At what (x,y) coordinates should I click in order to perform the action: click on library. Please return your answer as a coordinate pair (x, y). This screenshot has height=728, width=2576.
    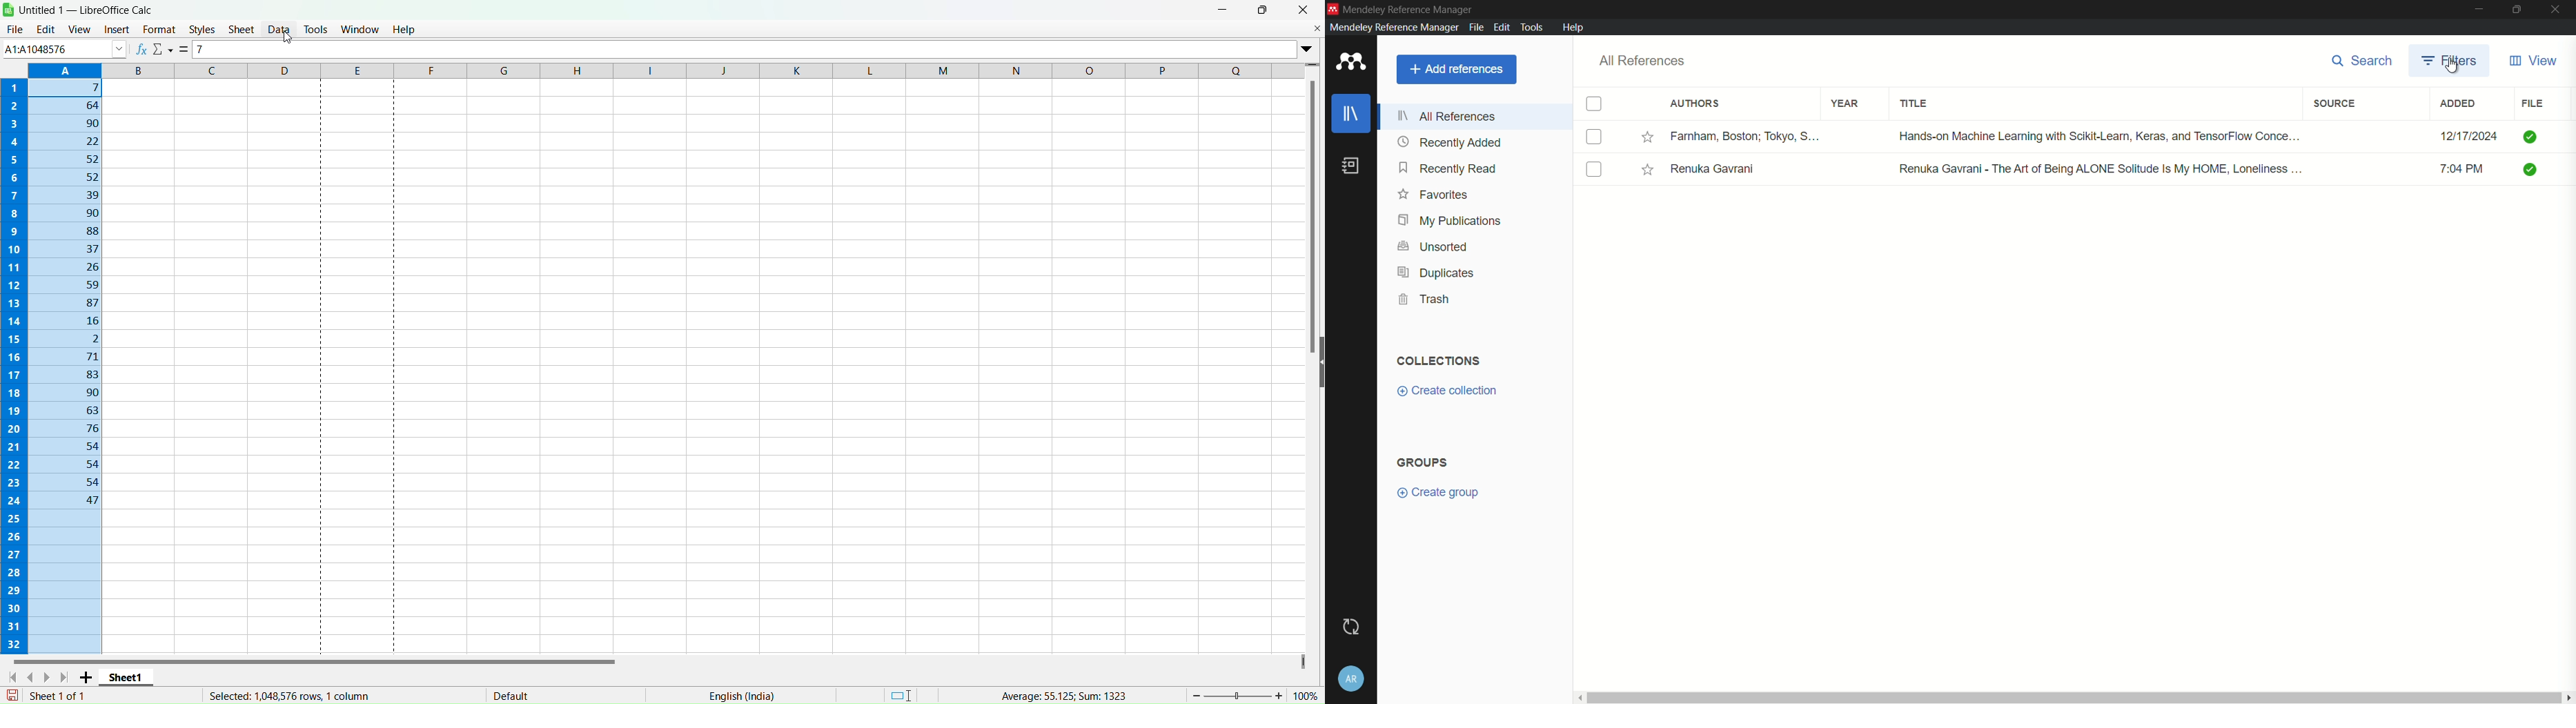
    Looking at the image, I should click on (1350, 113).